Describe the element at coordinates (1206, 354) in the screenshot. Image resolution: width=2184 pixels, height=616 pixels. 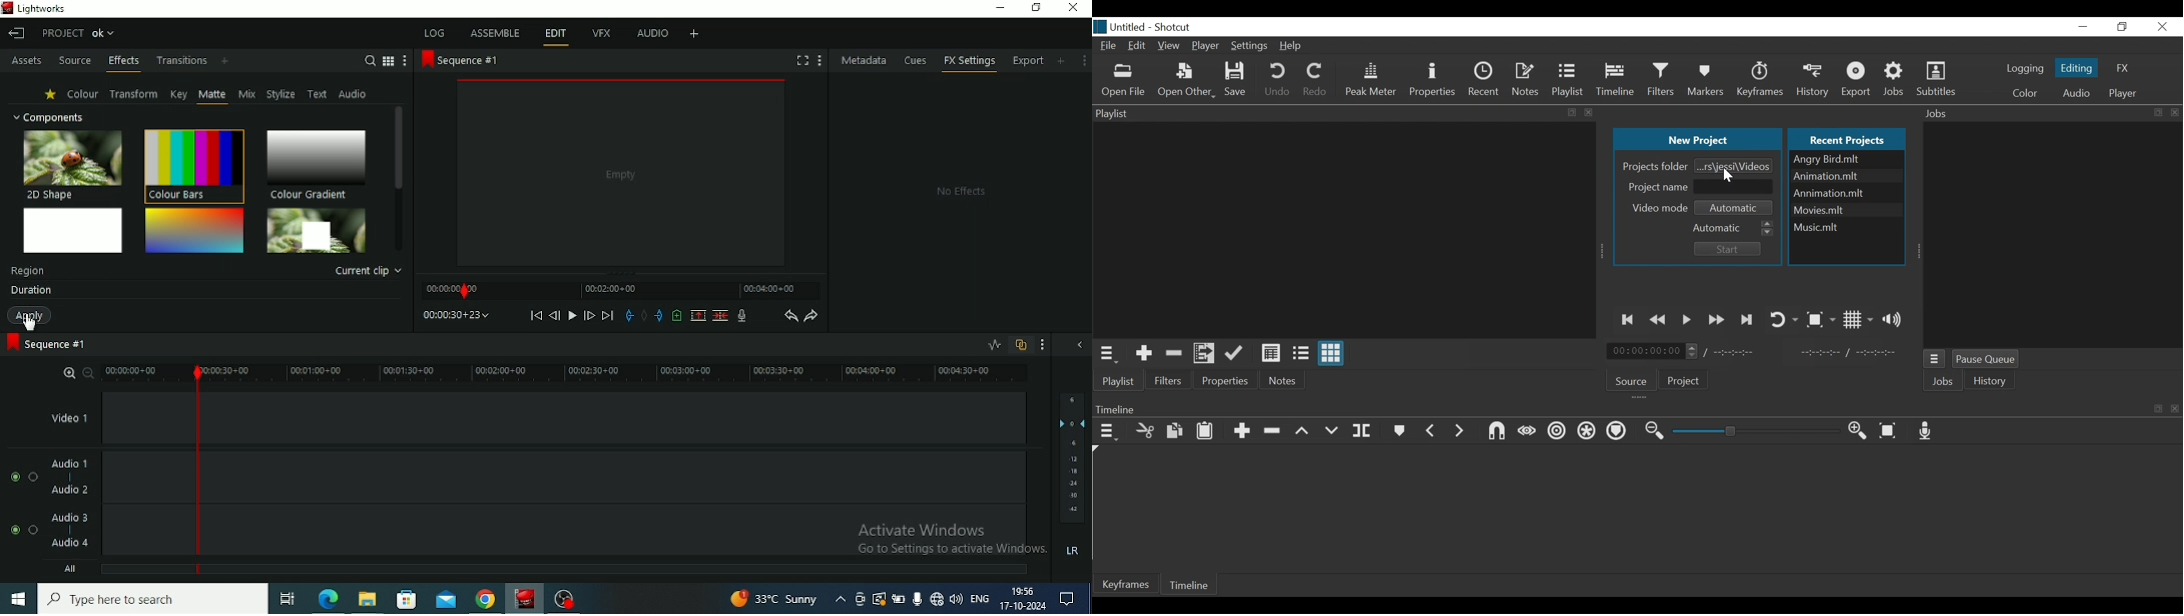
I see `Add files to the playlist` at that location.